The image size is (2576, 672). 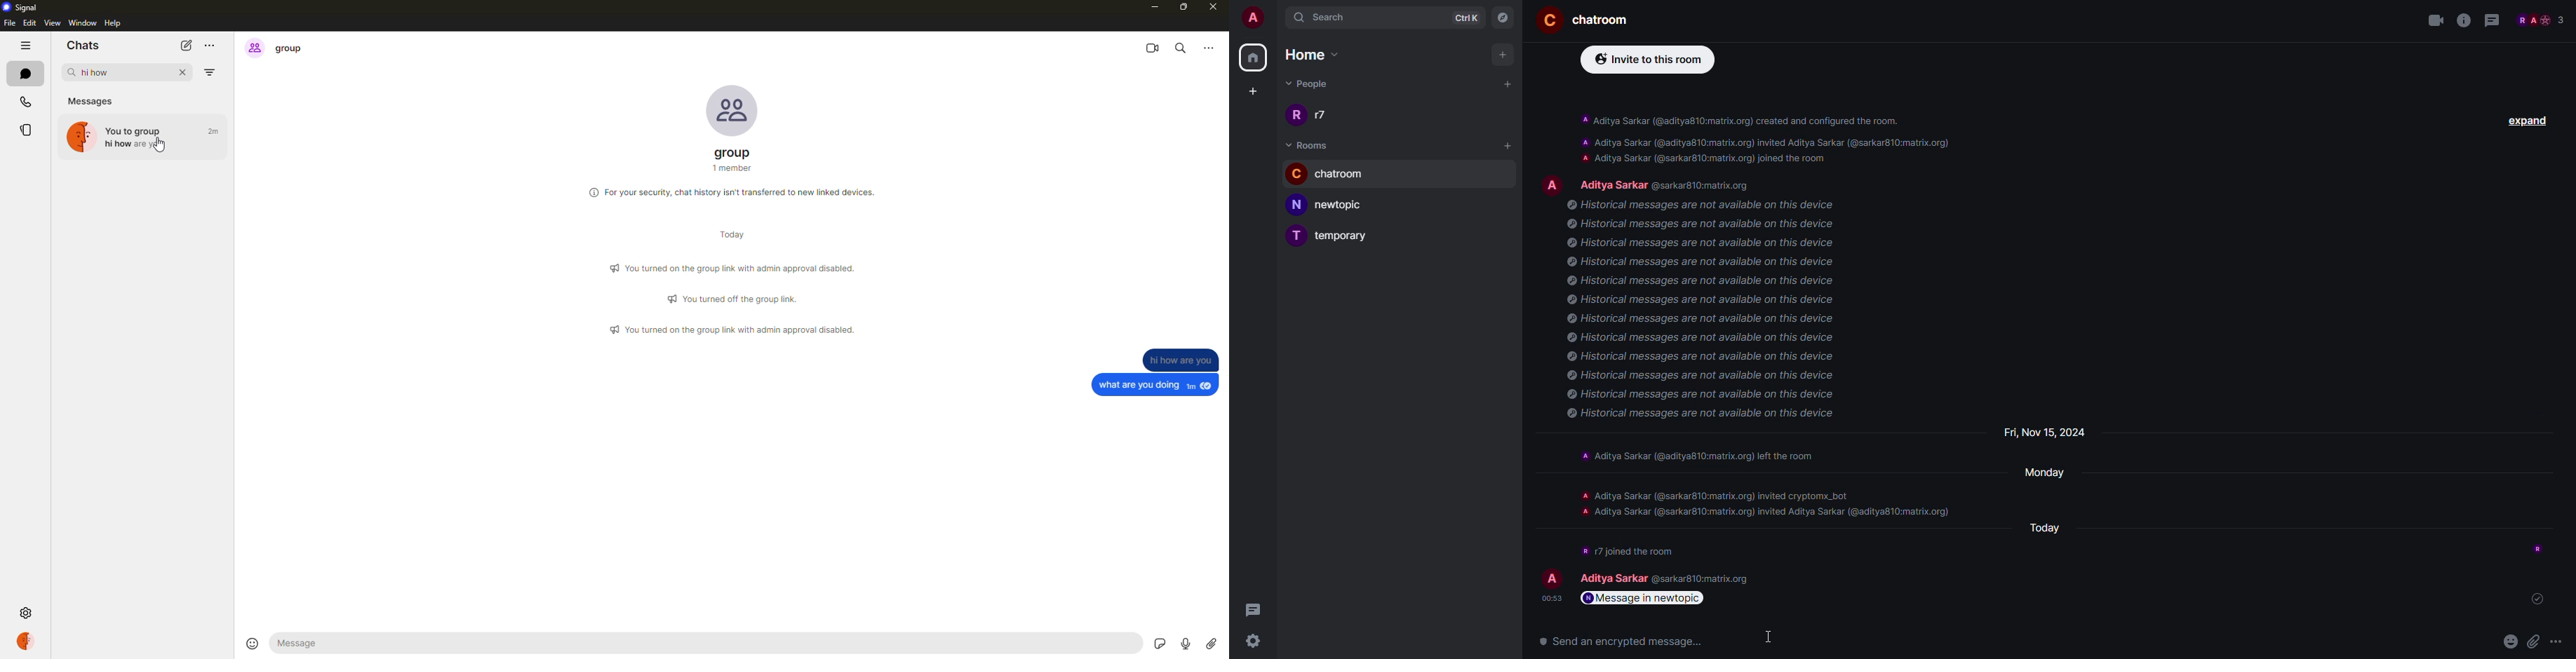 I want to click on message in new topic, so click(x=1645, y=598).